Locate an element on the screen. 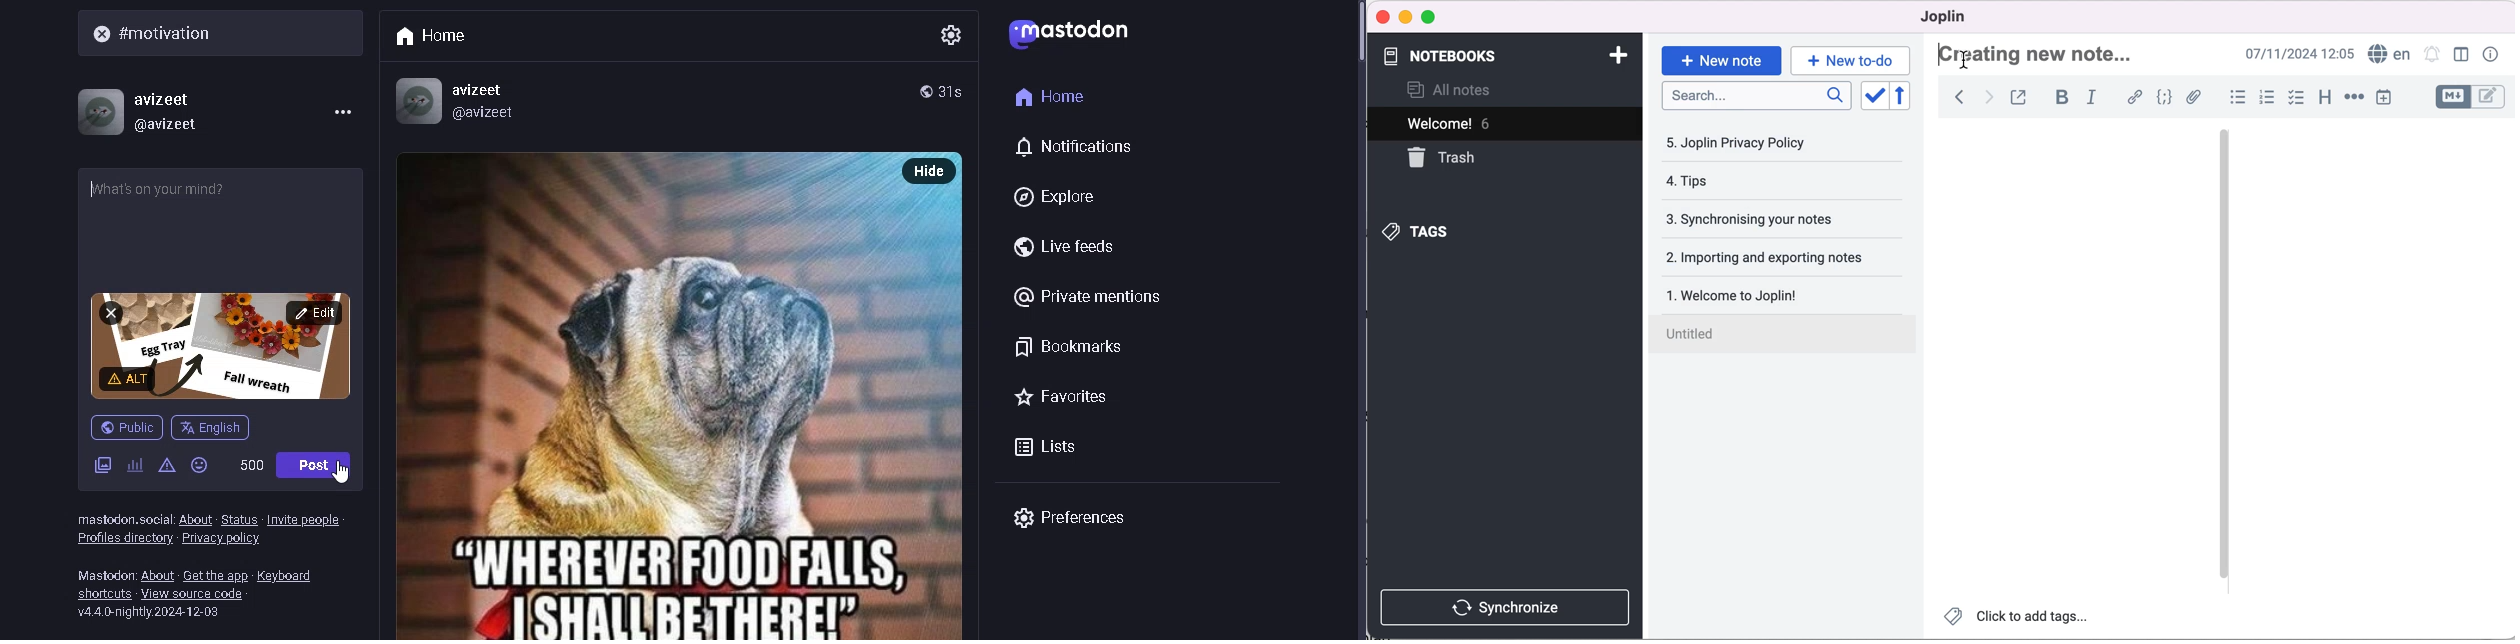  lists is located at coordinates (1047, 444).